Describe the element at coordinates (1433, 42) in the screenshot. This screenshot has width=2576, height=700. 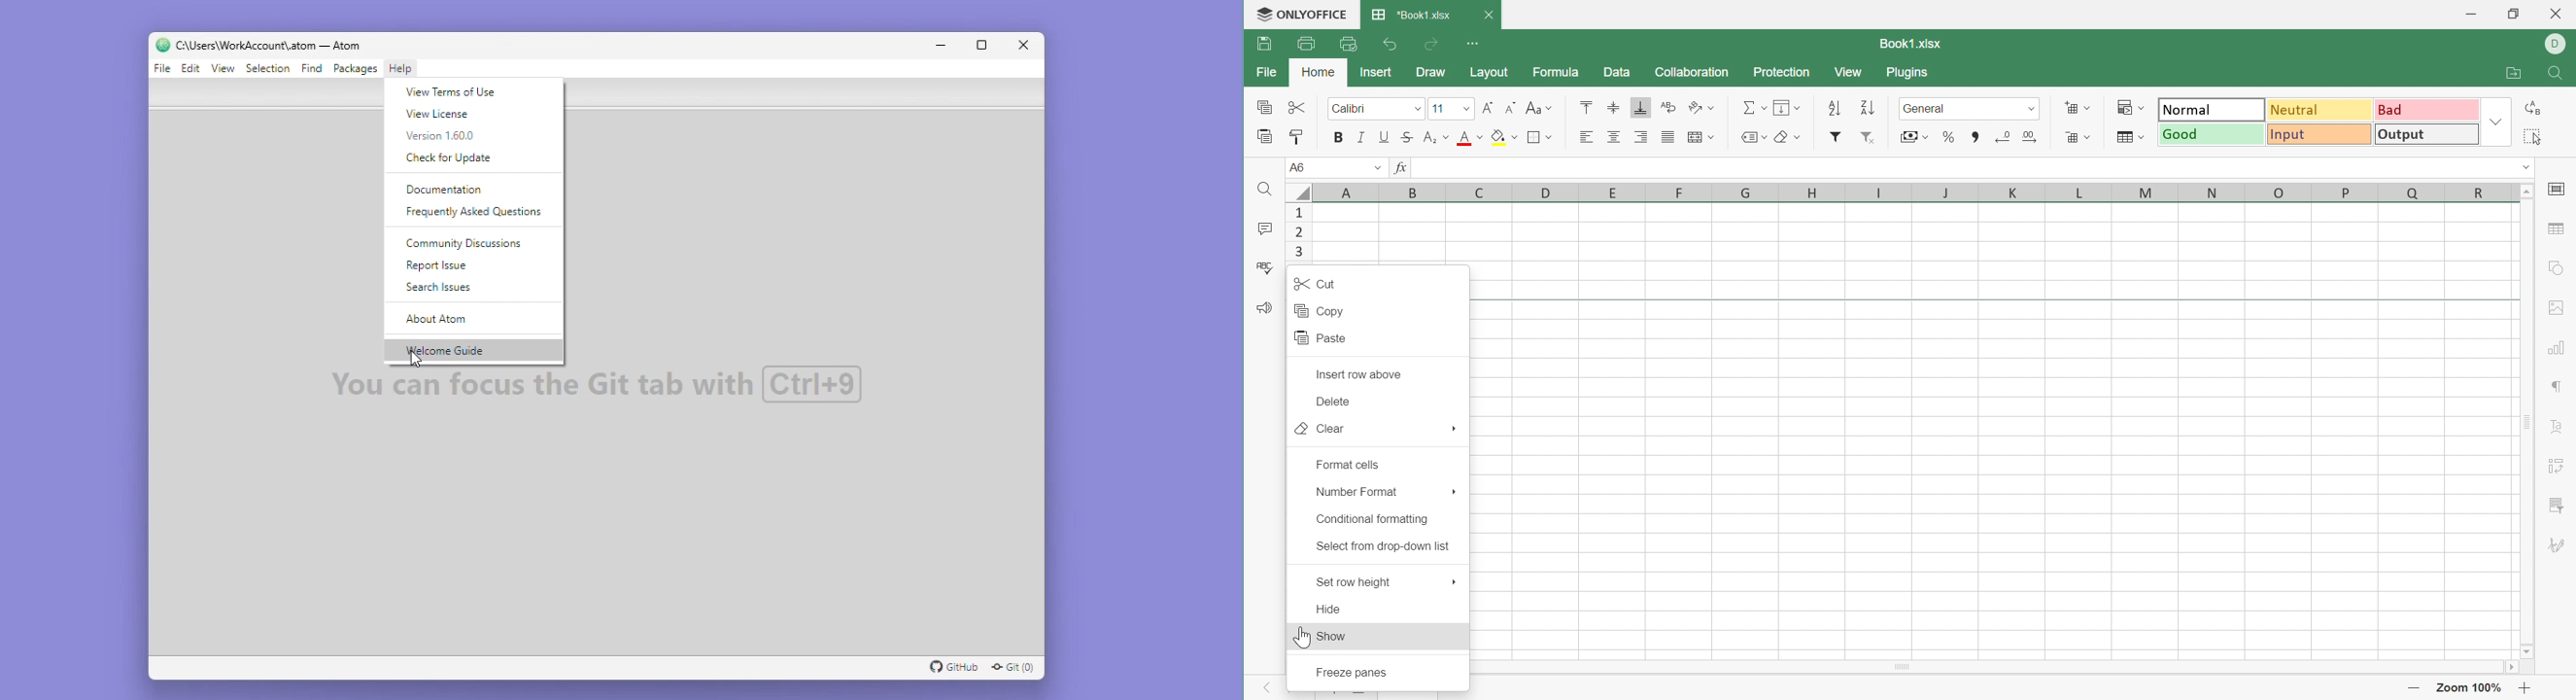
I see `Redo` at that location.